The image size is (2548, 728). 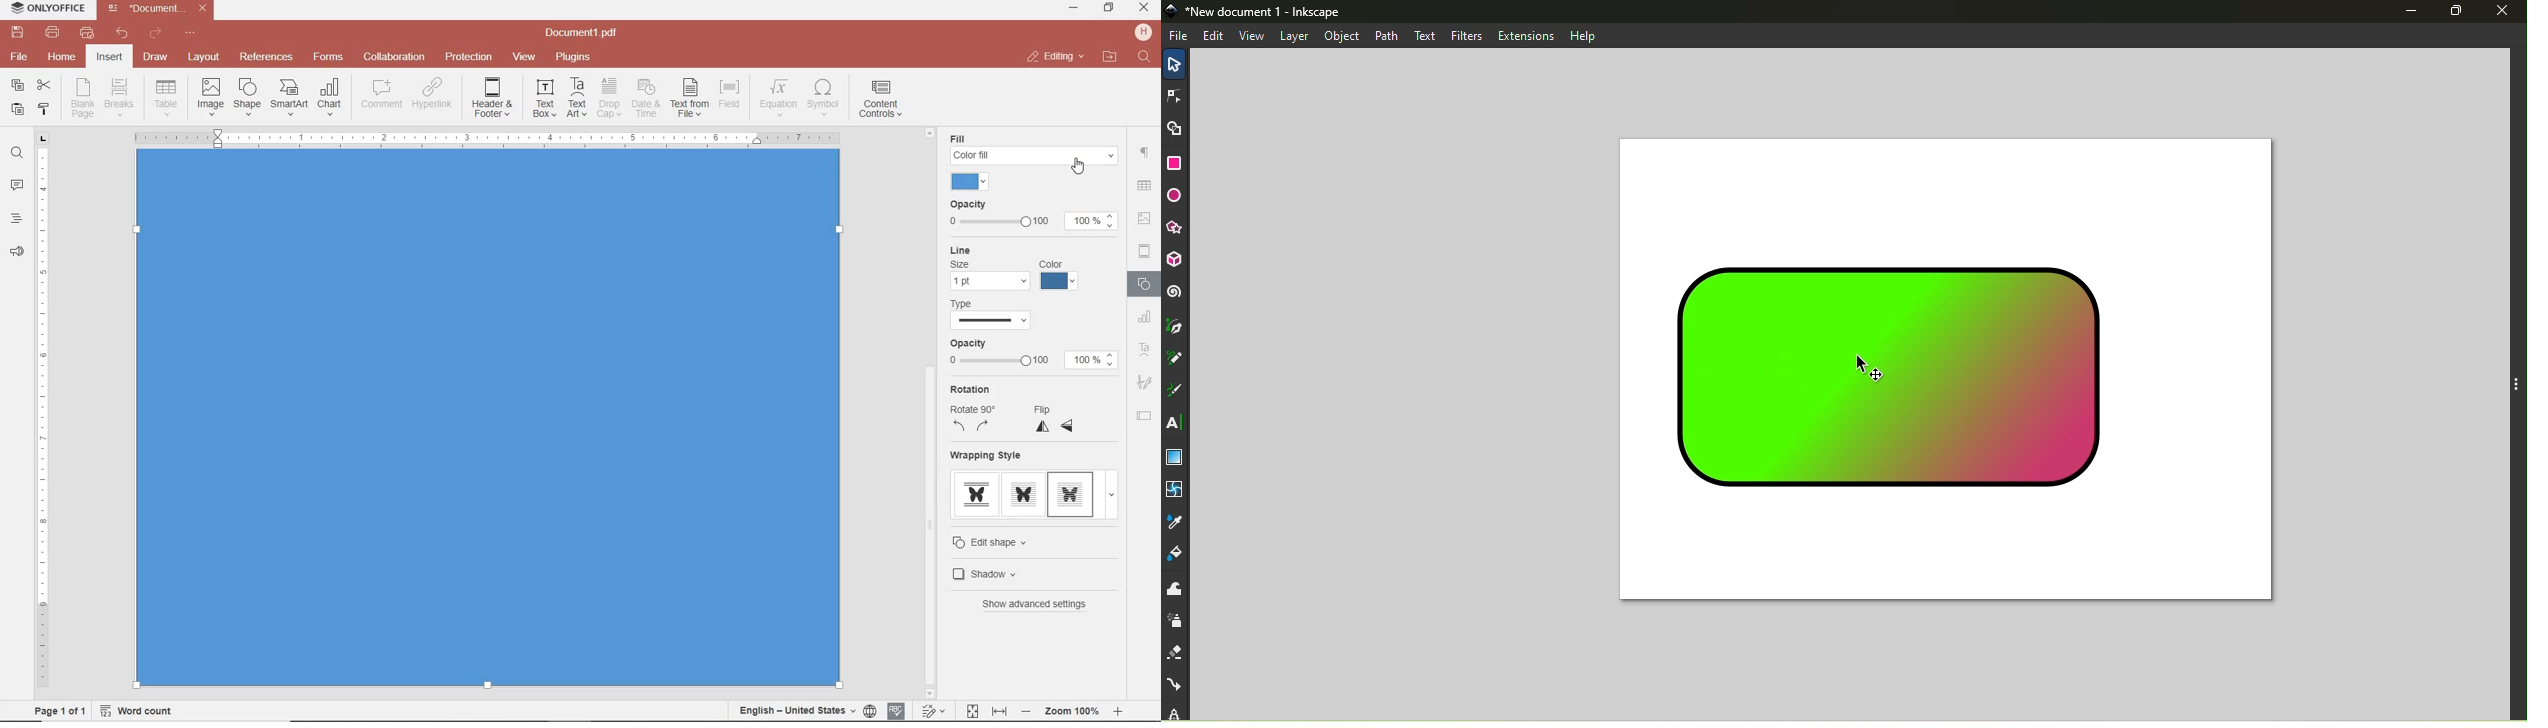 What do you see at coordinates (690, 98) in the screenshot?
I see `TEXT FROM  FILE` at bounding box center [690, 98].